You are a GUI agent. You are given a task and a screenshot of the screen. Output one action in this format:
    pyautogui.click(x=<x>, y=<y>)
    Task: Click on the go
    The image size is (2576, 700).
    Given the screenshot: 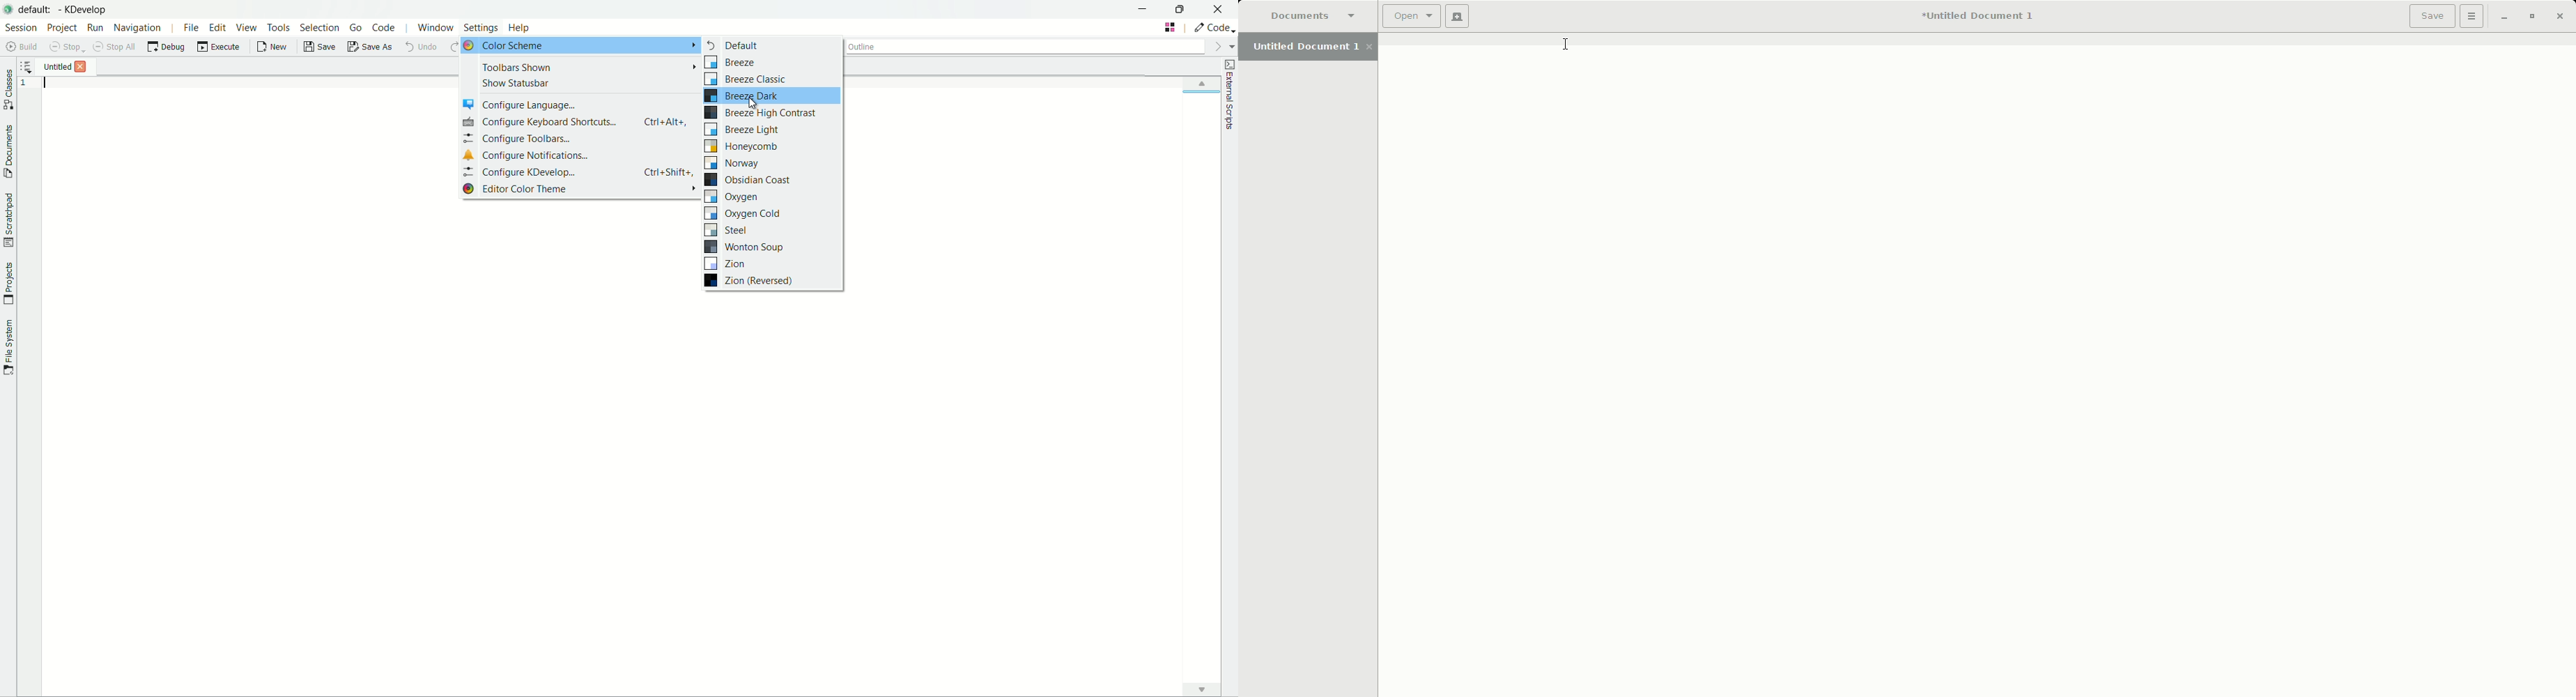 What is the action you would take?
    pyautogui.click(x=357, y=27)
    